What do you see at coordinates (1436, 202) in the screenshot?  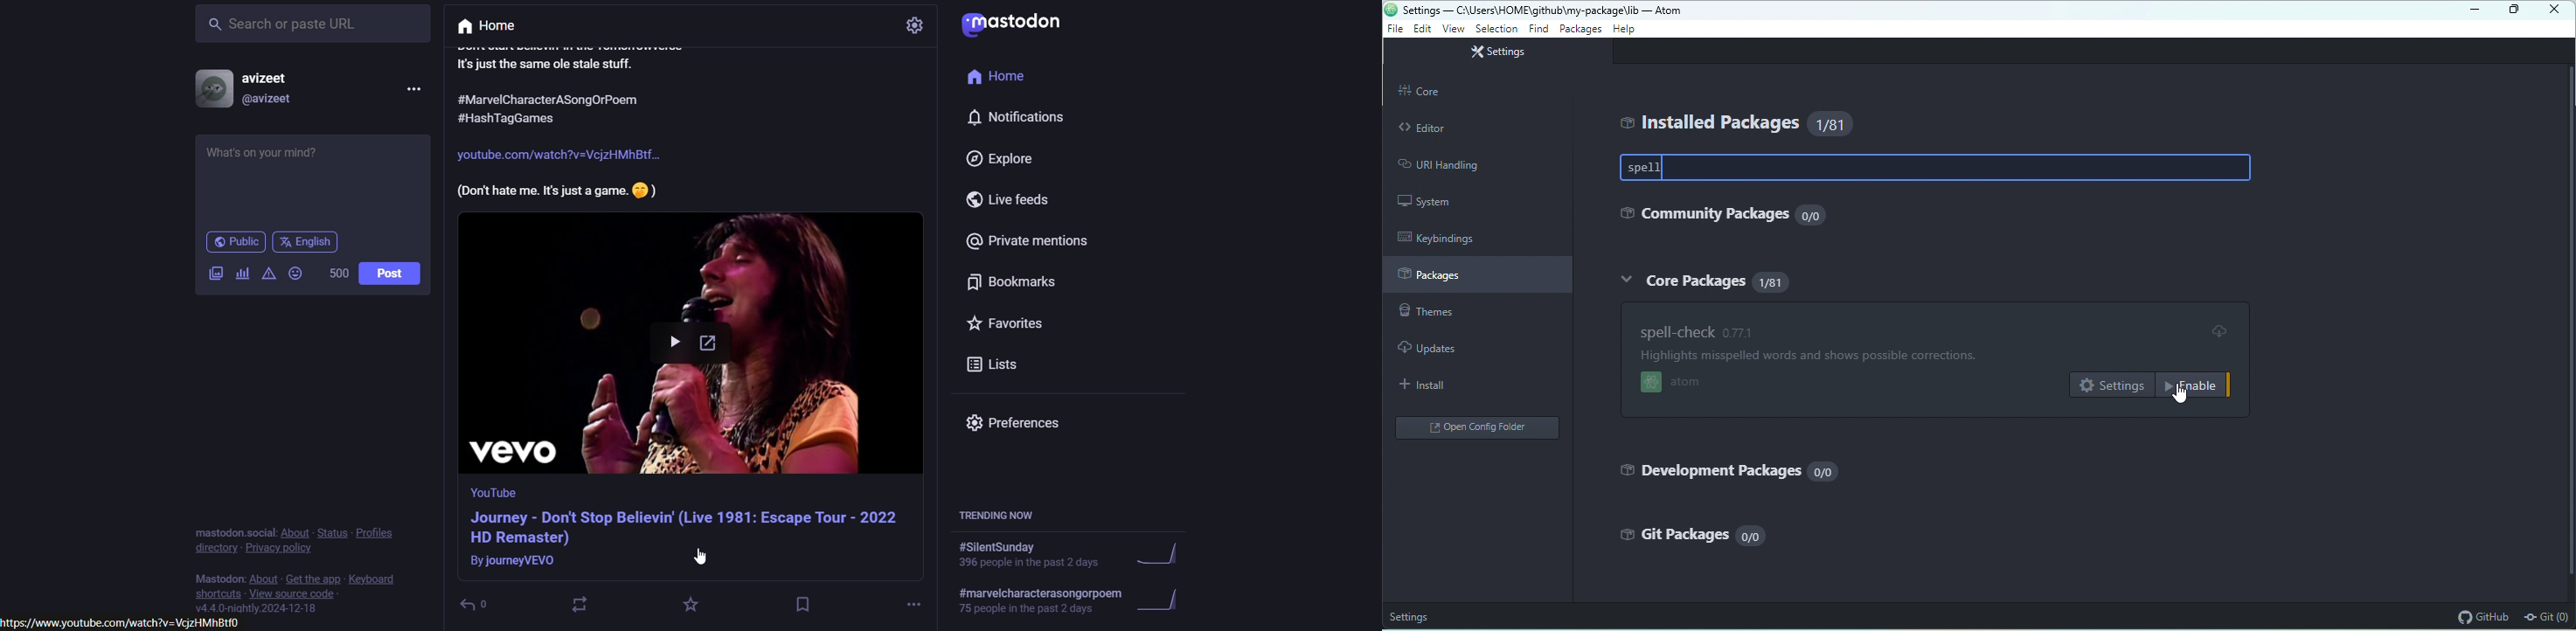 I see `system` at bounding box center [1436, 202].